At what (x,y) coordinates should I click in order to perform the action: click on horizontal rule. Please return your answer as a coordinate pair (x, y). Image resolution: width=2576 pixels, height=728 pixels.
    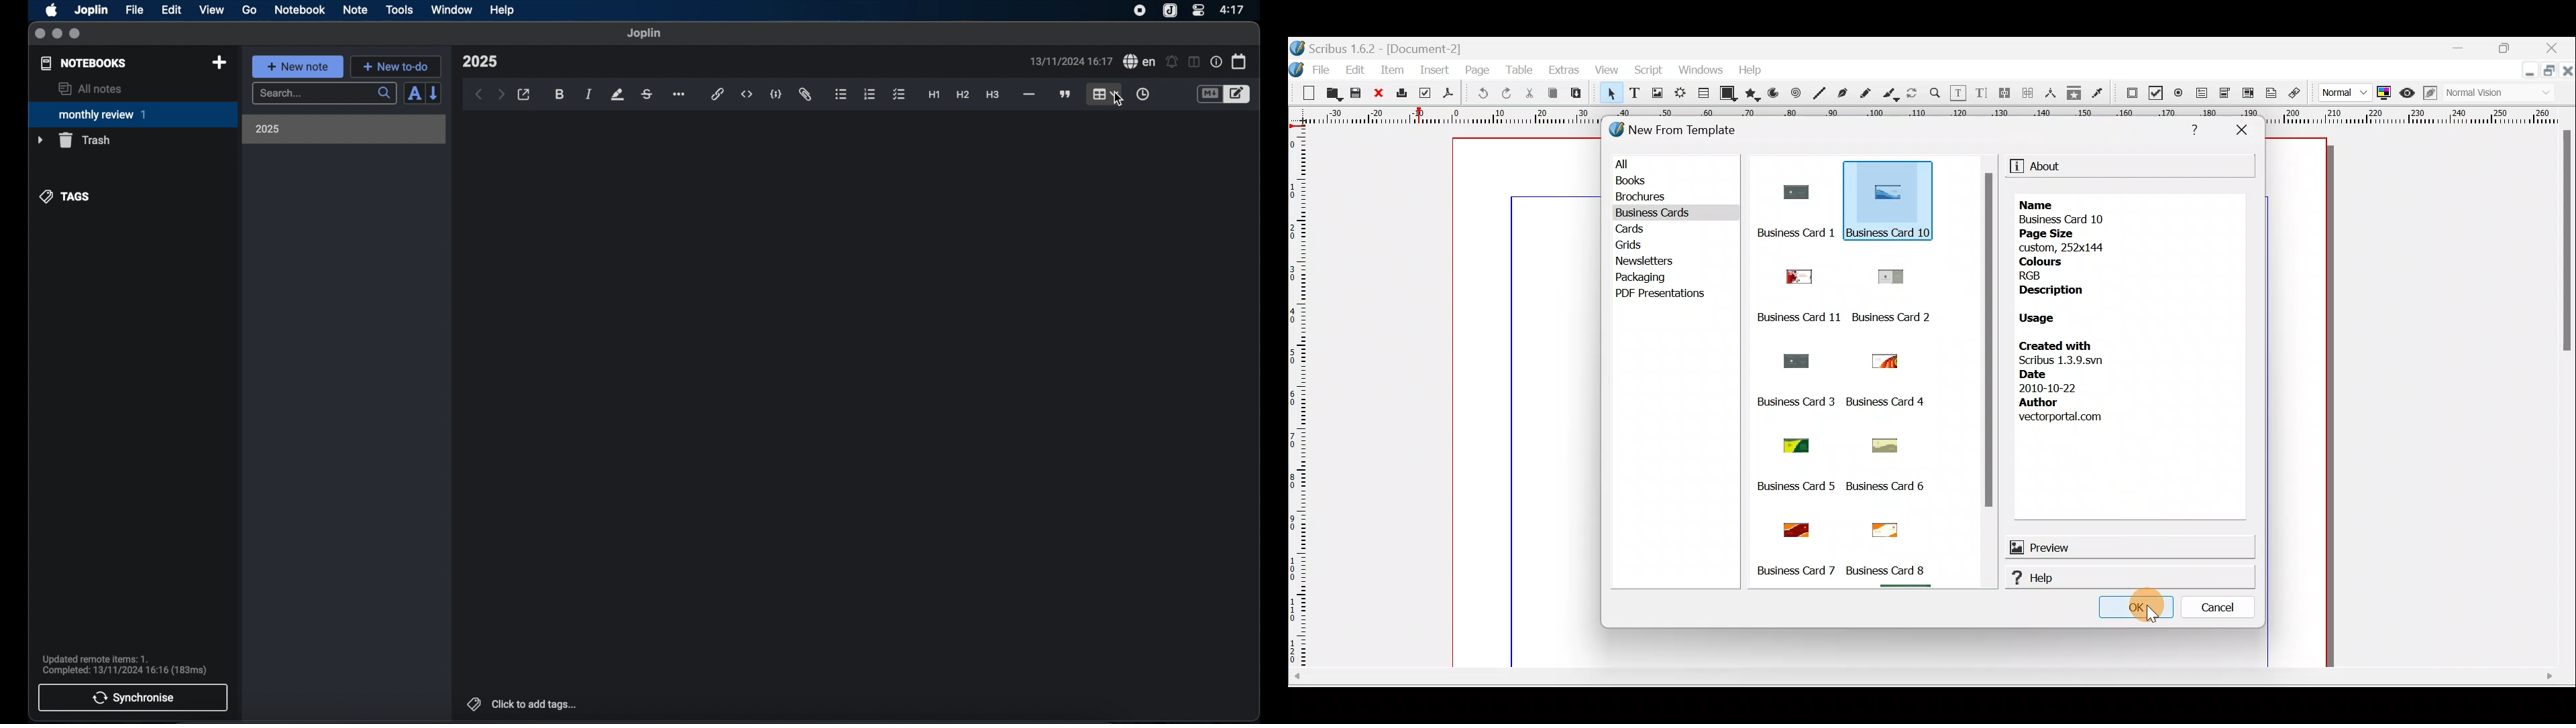
    Looking at the image, I should click on (1028, 95).